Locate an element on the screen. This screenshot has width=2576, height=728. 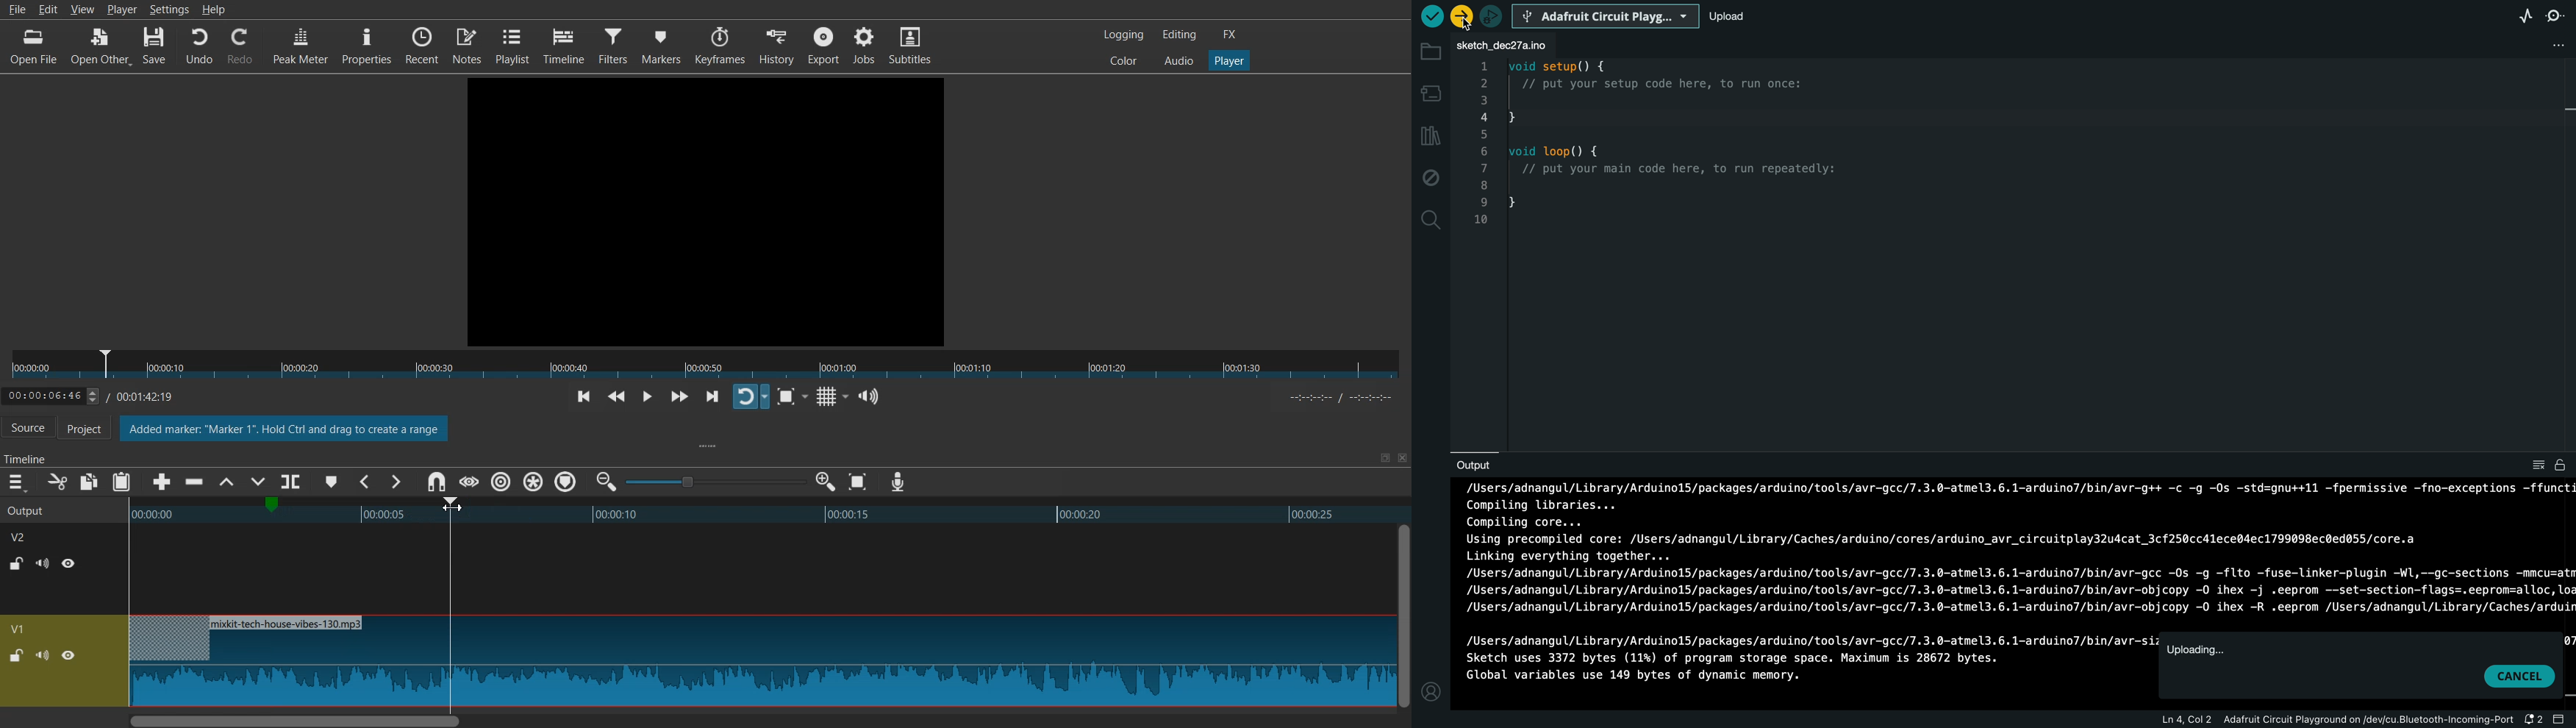
Player is located at coordinates (1230, 61).